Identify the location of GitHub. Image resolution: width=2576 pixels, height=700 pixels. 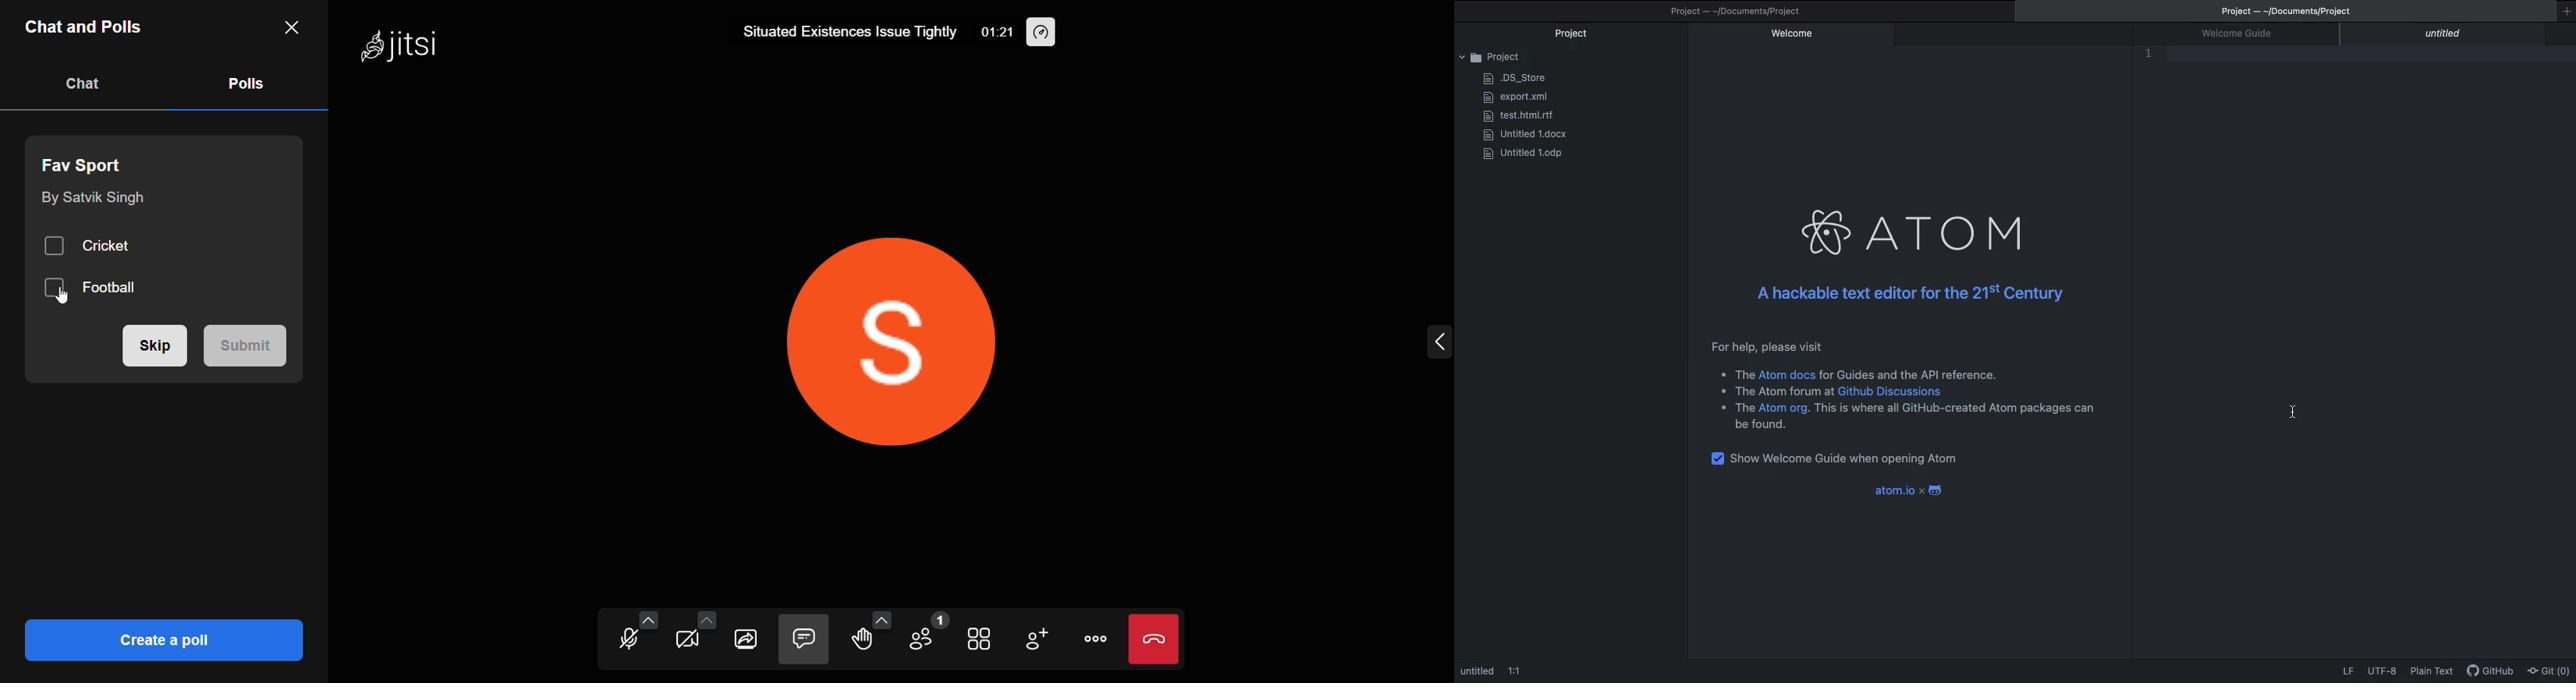
(2491, 673).